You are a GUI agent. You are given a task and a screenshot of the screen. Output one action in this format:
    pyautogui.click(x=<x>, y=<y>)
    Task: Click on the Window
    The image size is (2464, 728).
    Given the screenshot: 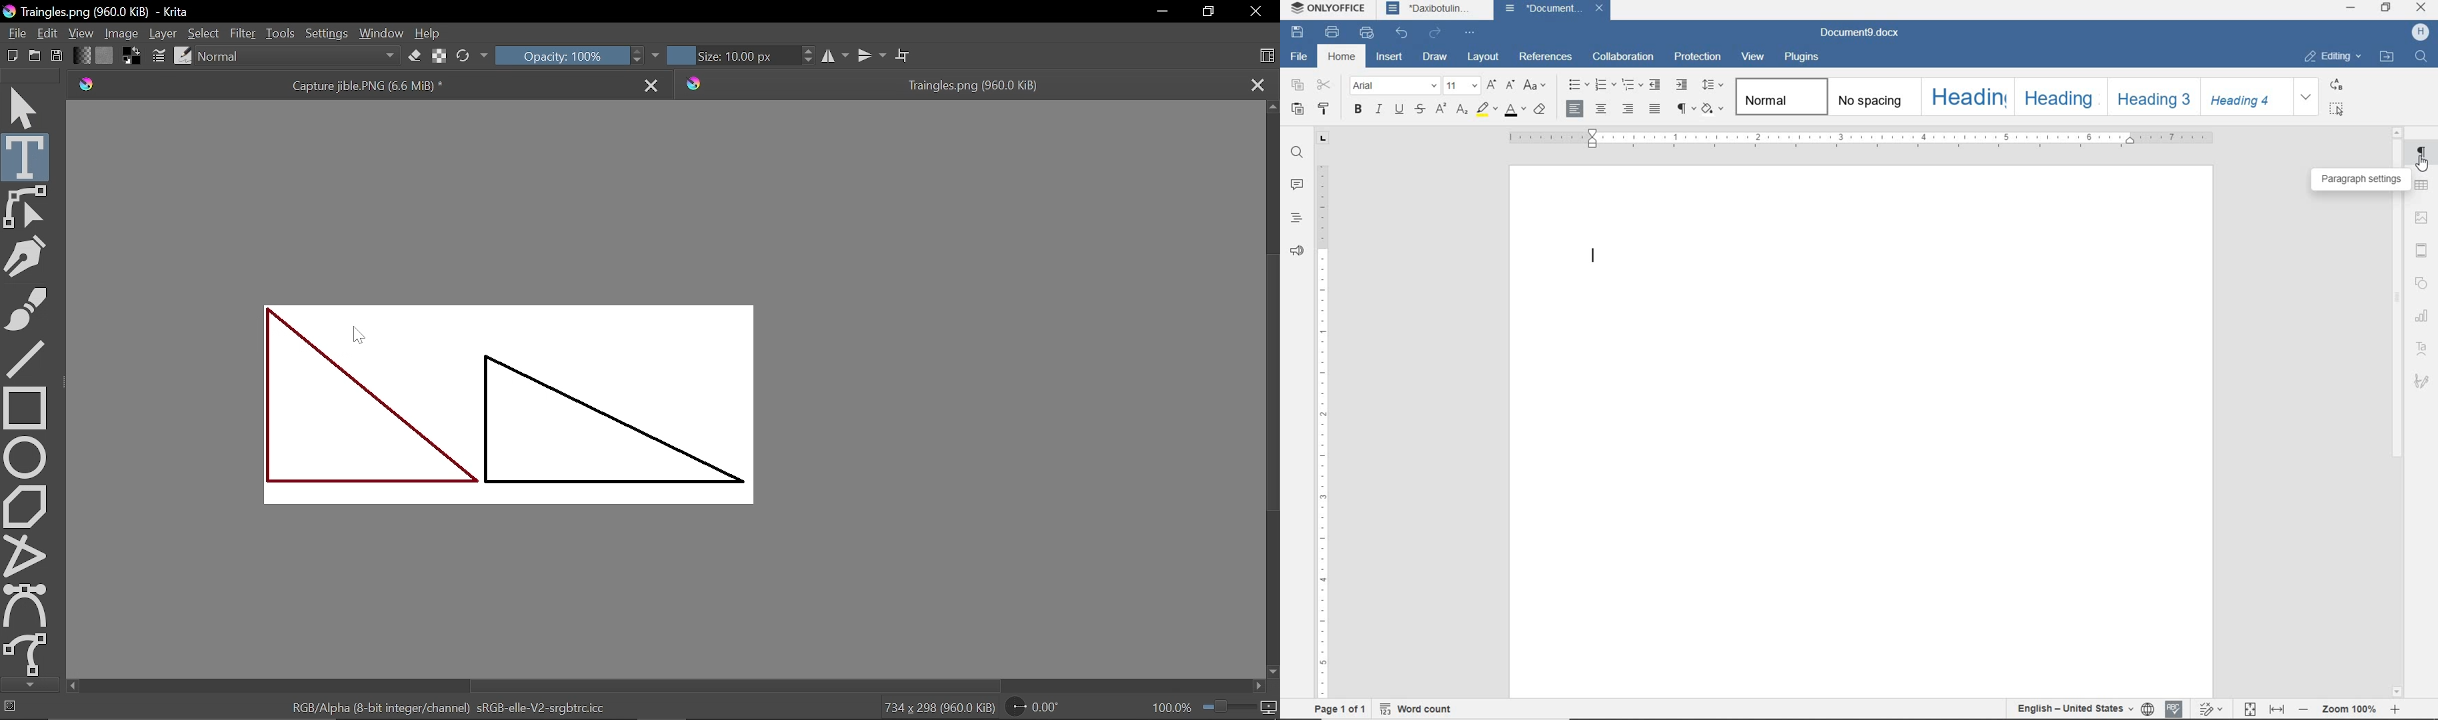 What is the action you would take?
    pyautogui.click(x=382, y=35)
    